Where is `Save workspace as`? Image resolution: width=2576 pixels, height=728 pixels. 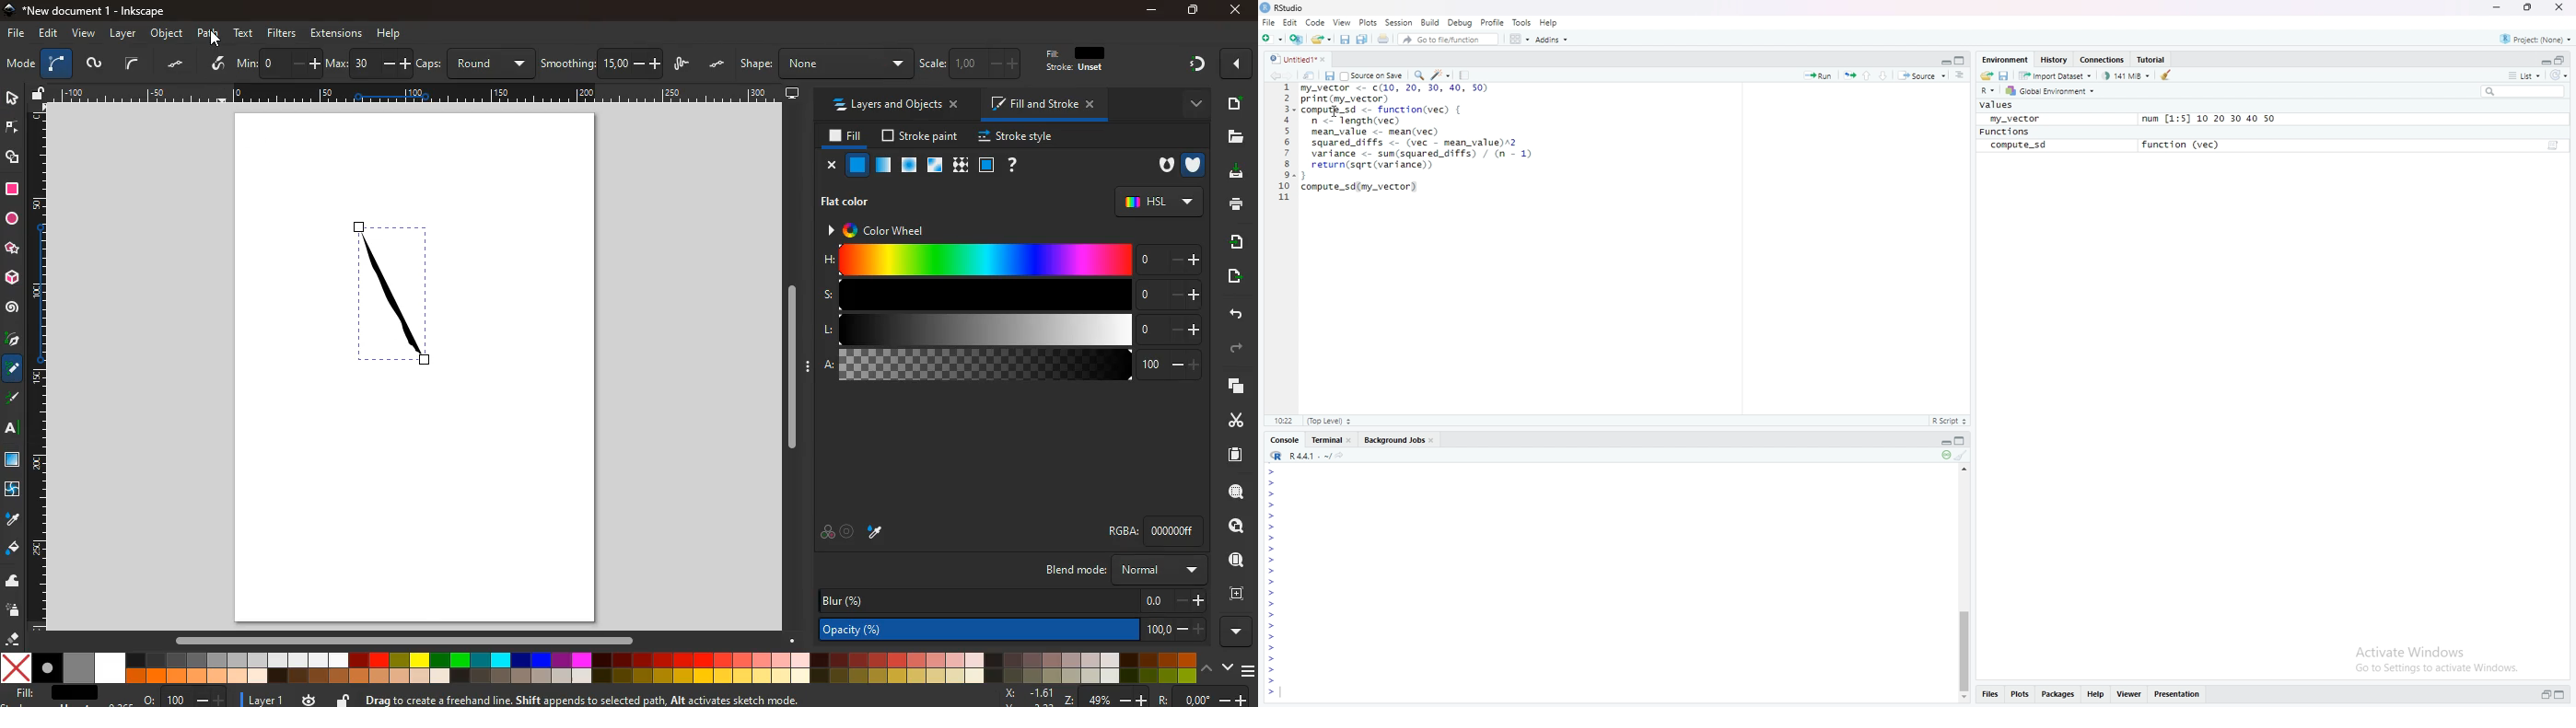
Save workspace as is located at coordinates (2006, 75).